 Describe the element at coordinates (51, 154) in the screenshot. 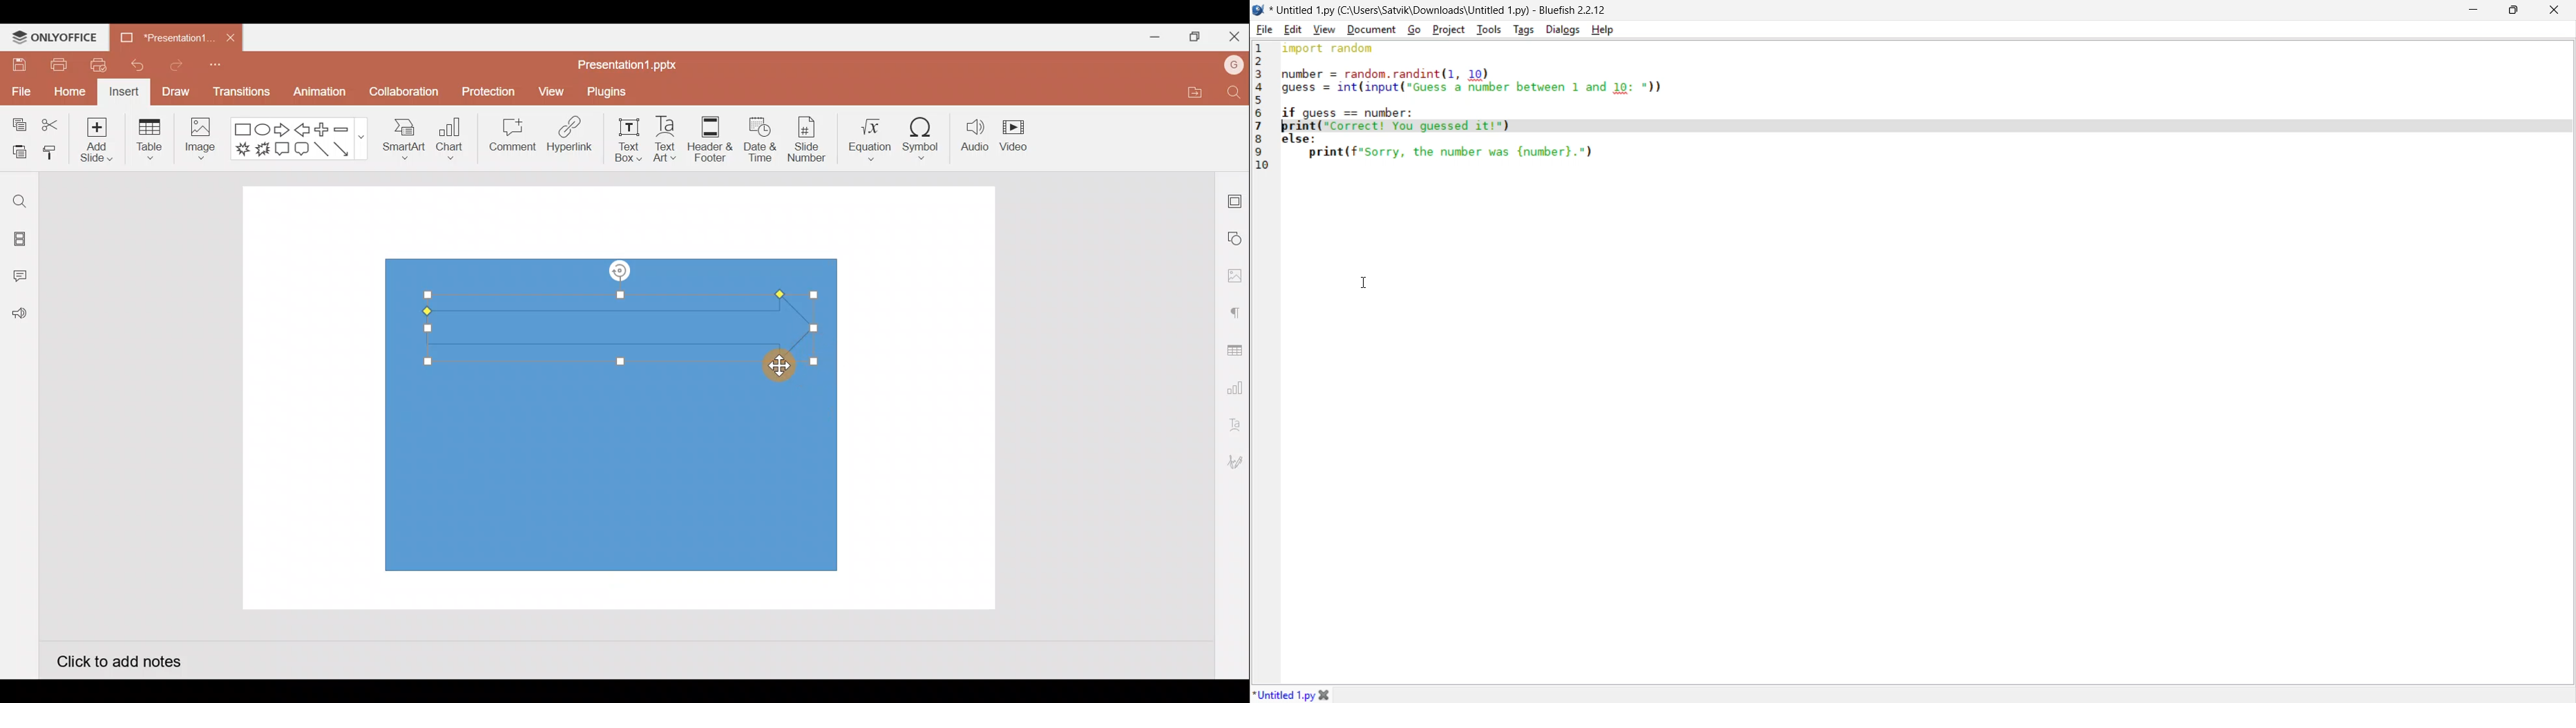

I see `Copy style` at that location.